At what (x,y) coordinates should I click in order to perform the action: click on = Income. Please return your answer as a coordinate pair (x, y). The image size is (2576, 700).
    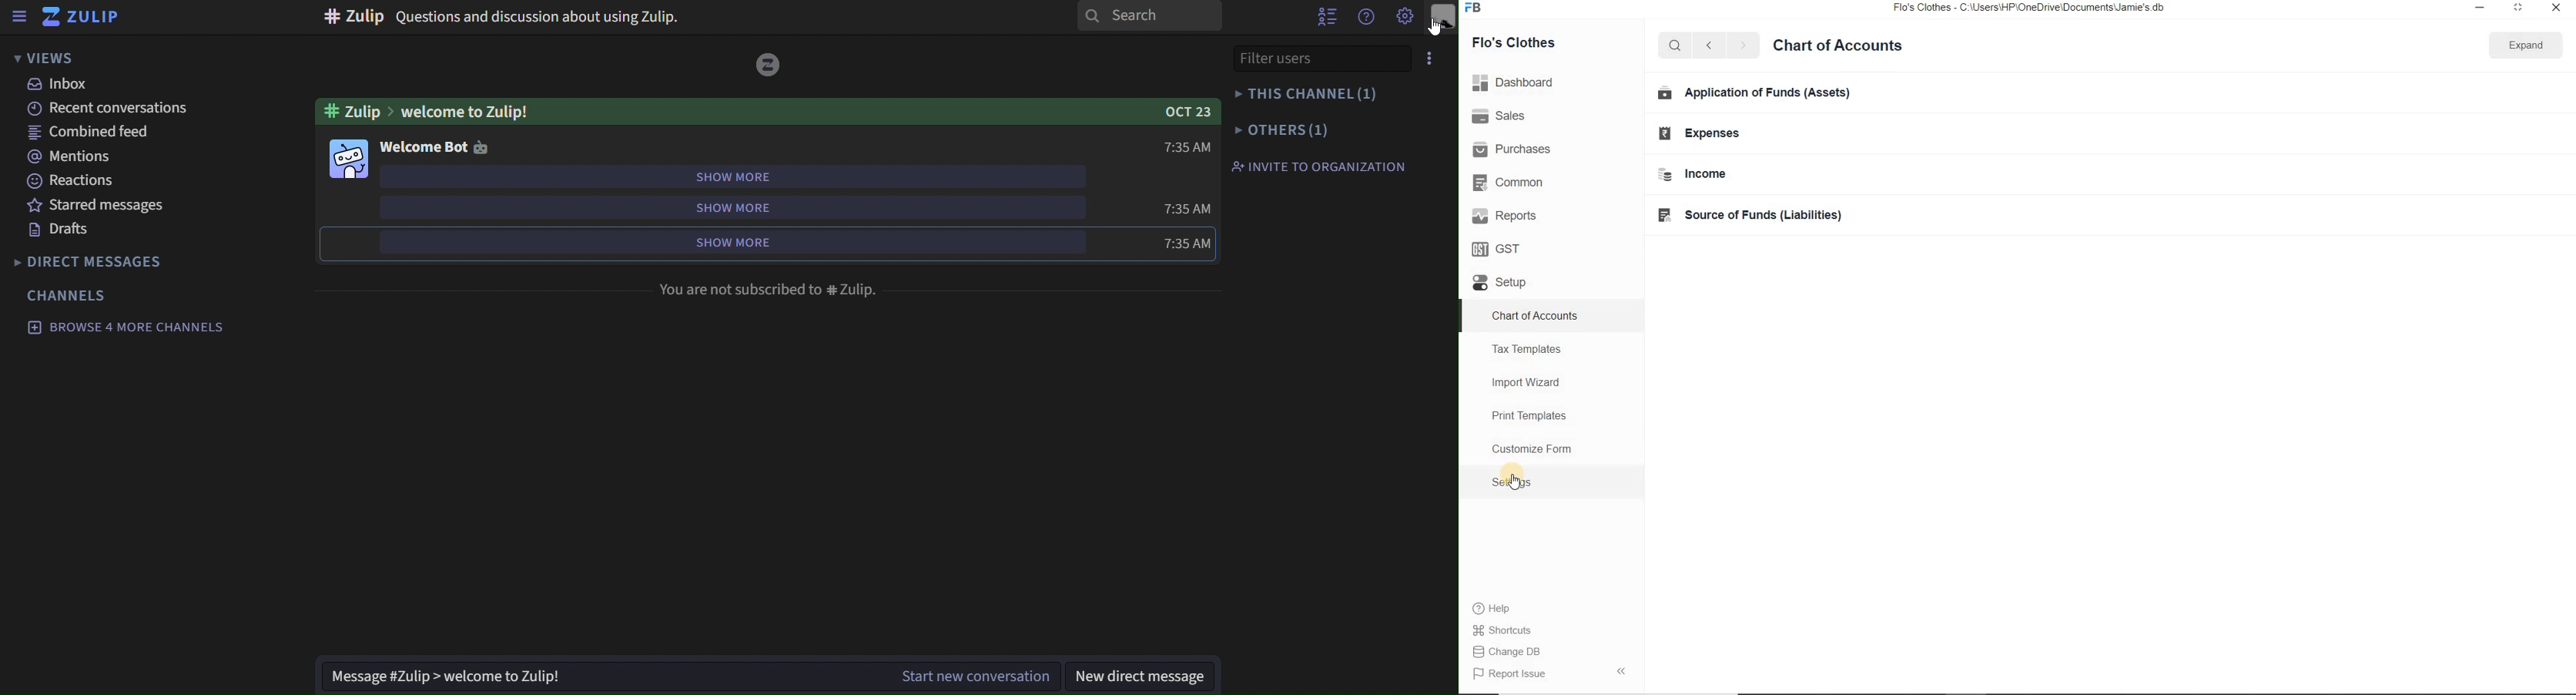
    Looking at the image, I should click on (1691, 174).